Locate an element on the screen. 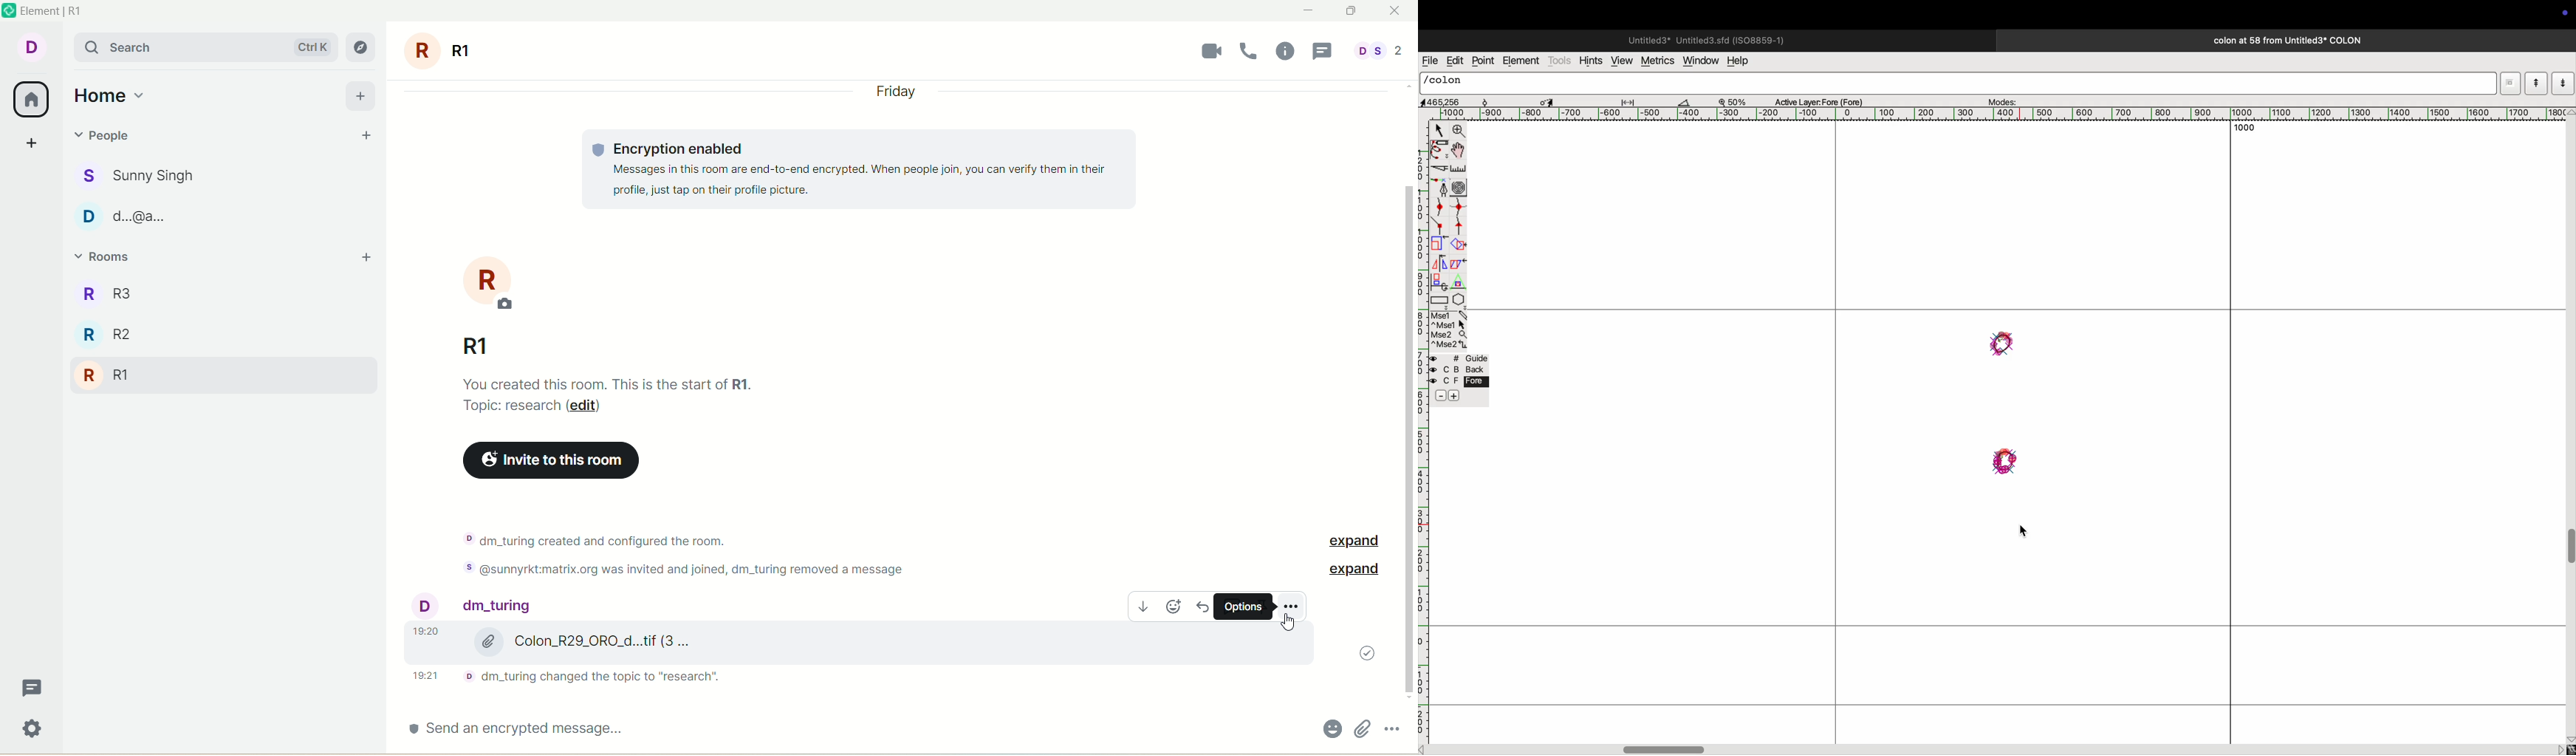 The height and width of the screenshot is (756, 2576). text is located at coordinates (857, 171).